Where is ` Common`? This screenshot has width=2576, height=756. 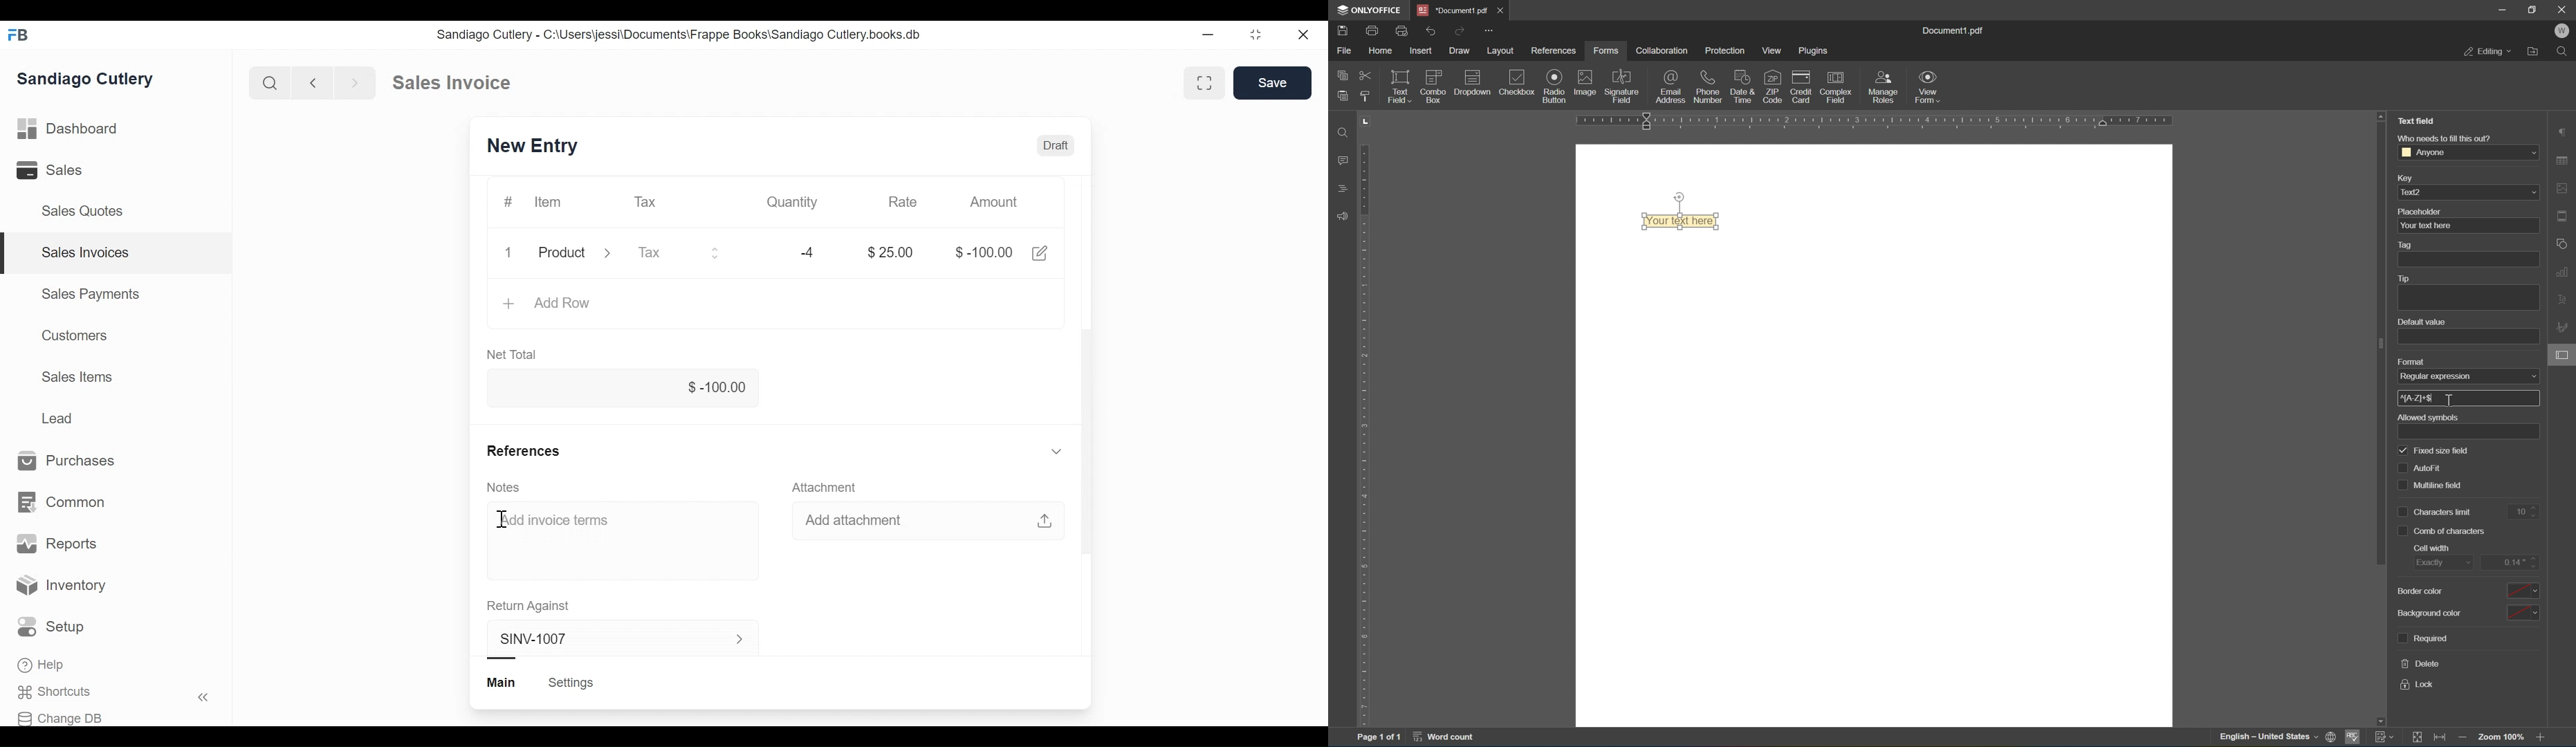  Common is located at coordinates (63, 501).